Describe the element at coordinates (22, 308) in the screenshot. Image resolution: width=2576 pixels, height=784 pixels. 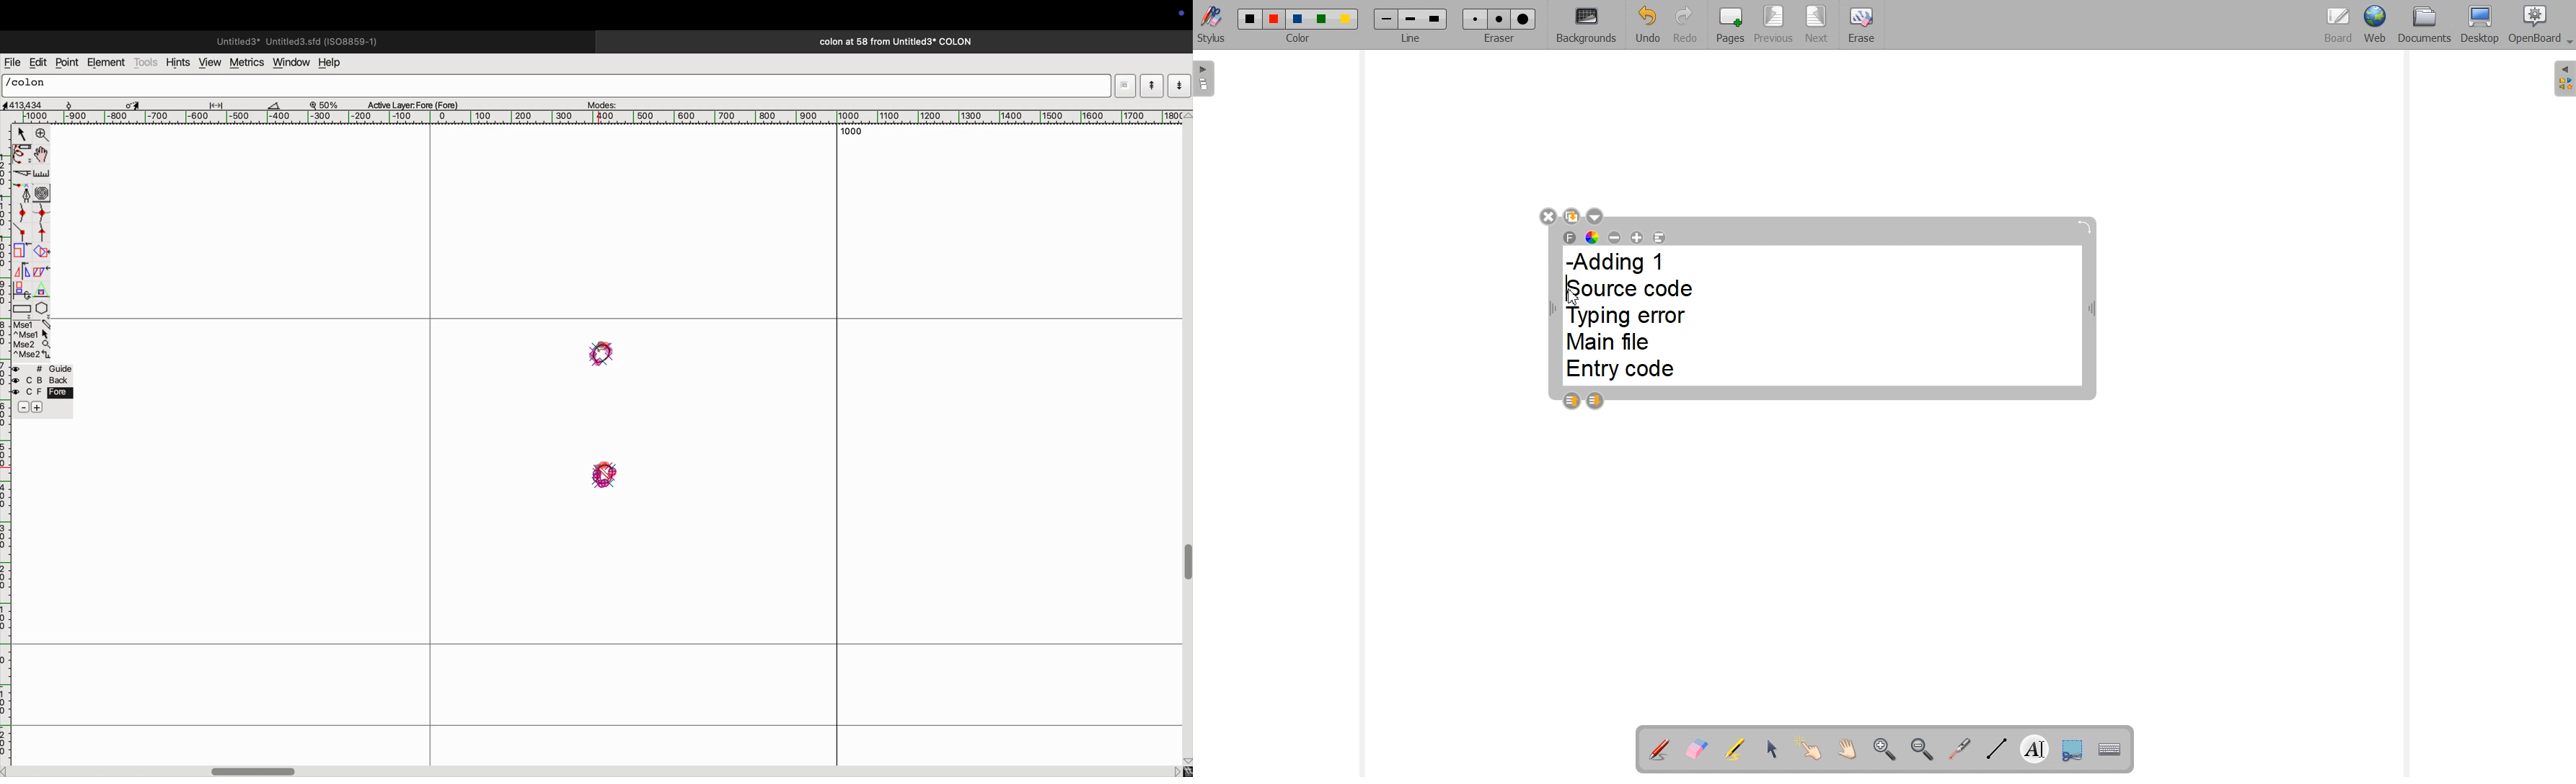
I see `rectangle` at that location.